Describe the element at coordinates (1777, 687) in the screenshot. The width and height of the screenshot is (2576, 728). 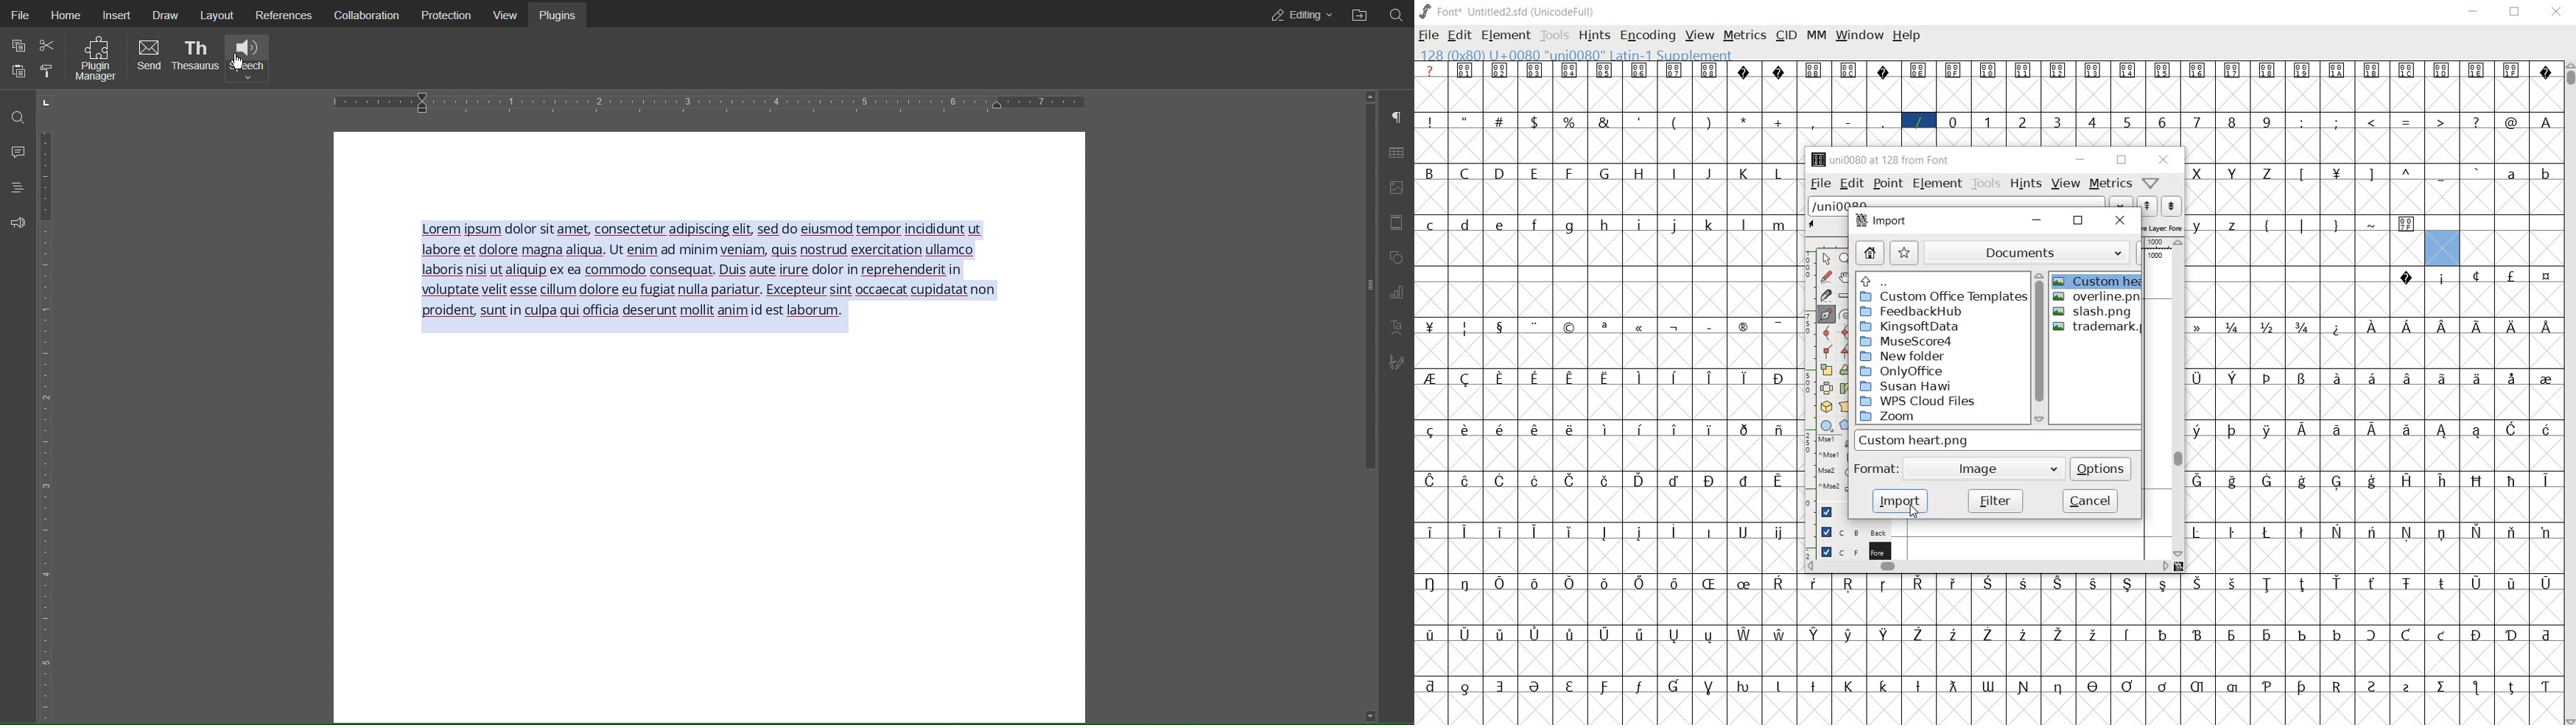
I see `glyph` at that location.